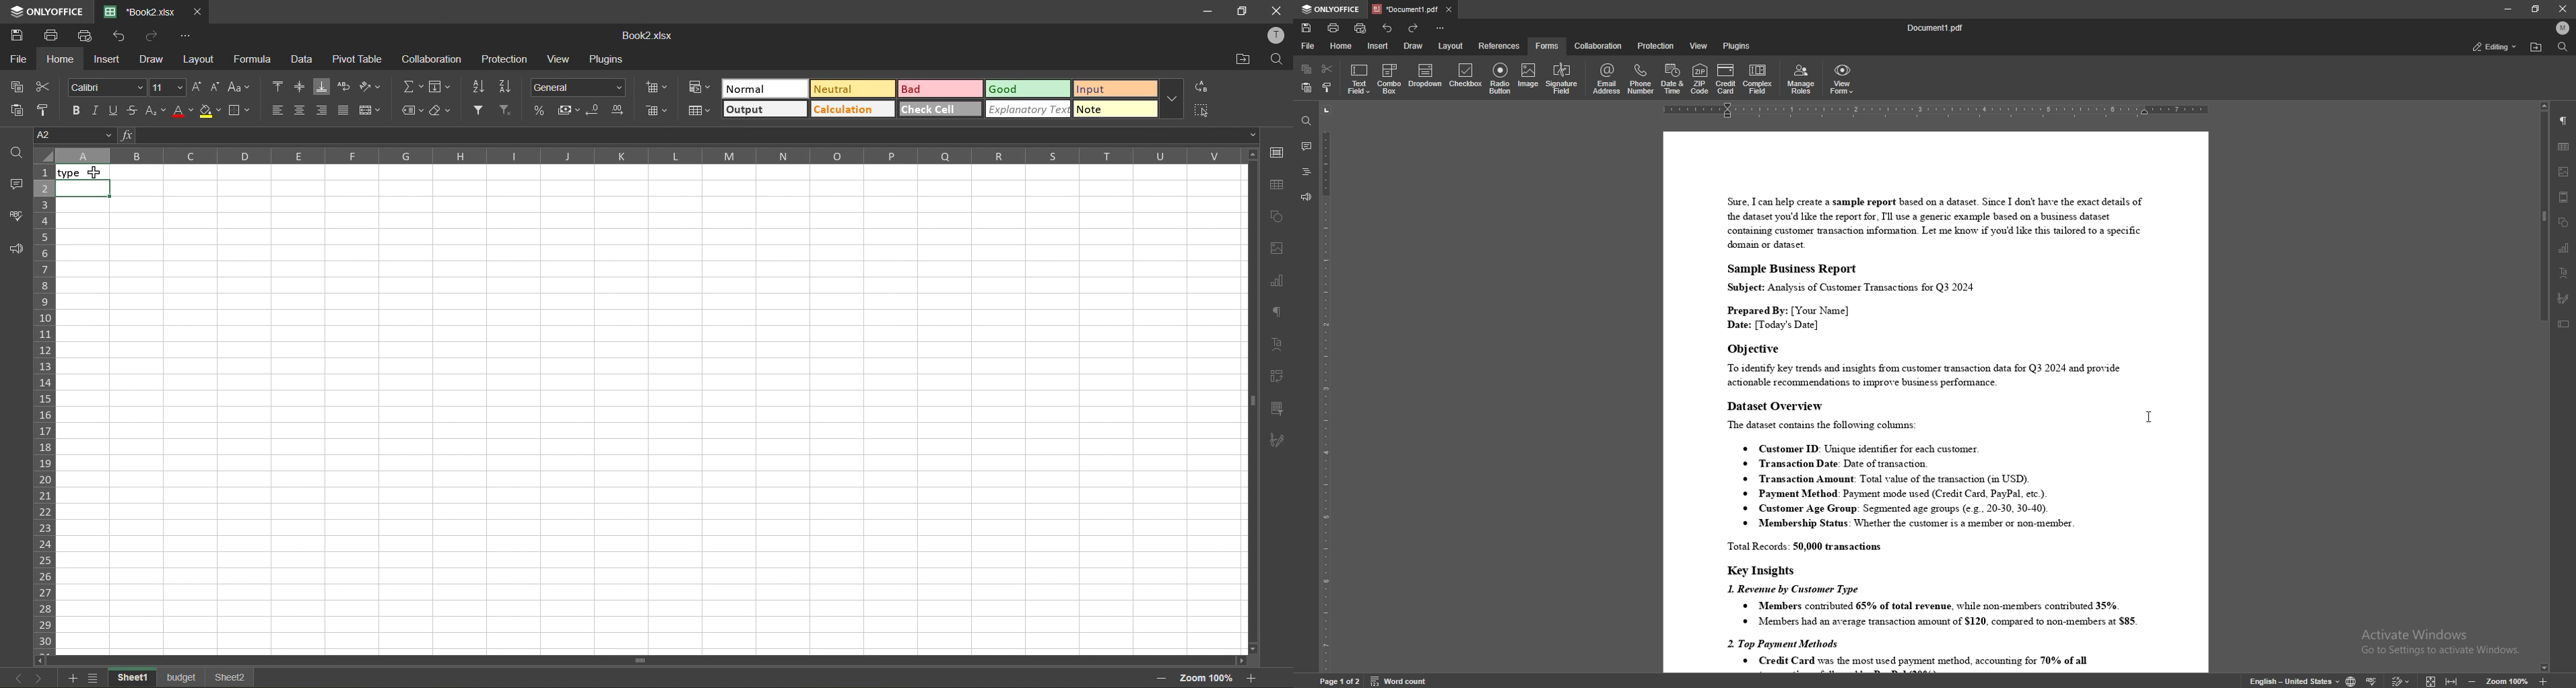 The width and height of the screenshot is (2576, 700). What do you see at coordinates (1500, 45) in the screenshot?
I see `references` at bounding box center [1500, 45].